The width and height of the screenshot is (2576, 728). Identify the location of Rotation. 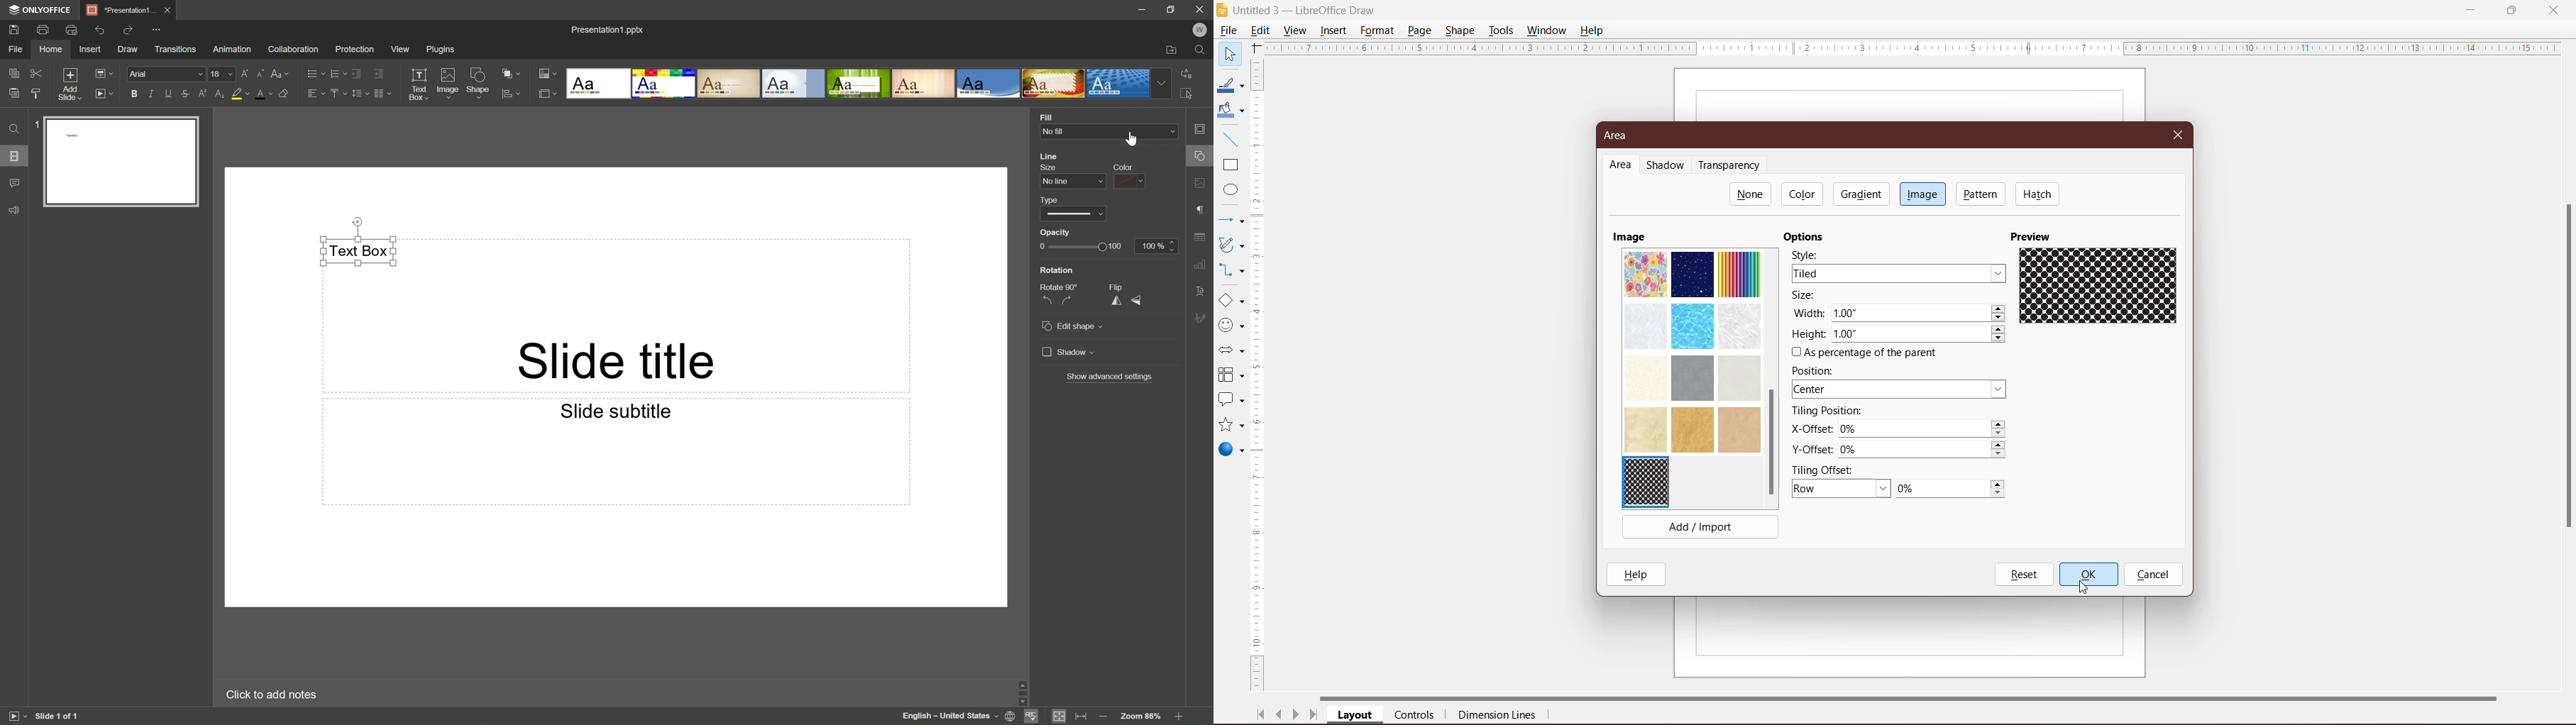
(1059, 269).